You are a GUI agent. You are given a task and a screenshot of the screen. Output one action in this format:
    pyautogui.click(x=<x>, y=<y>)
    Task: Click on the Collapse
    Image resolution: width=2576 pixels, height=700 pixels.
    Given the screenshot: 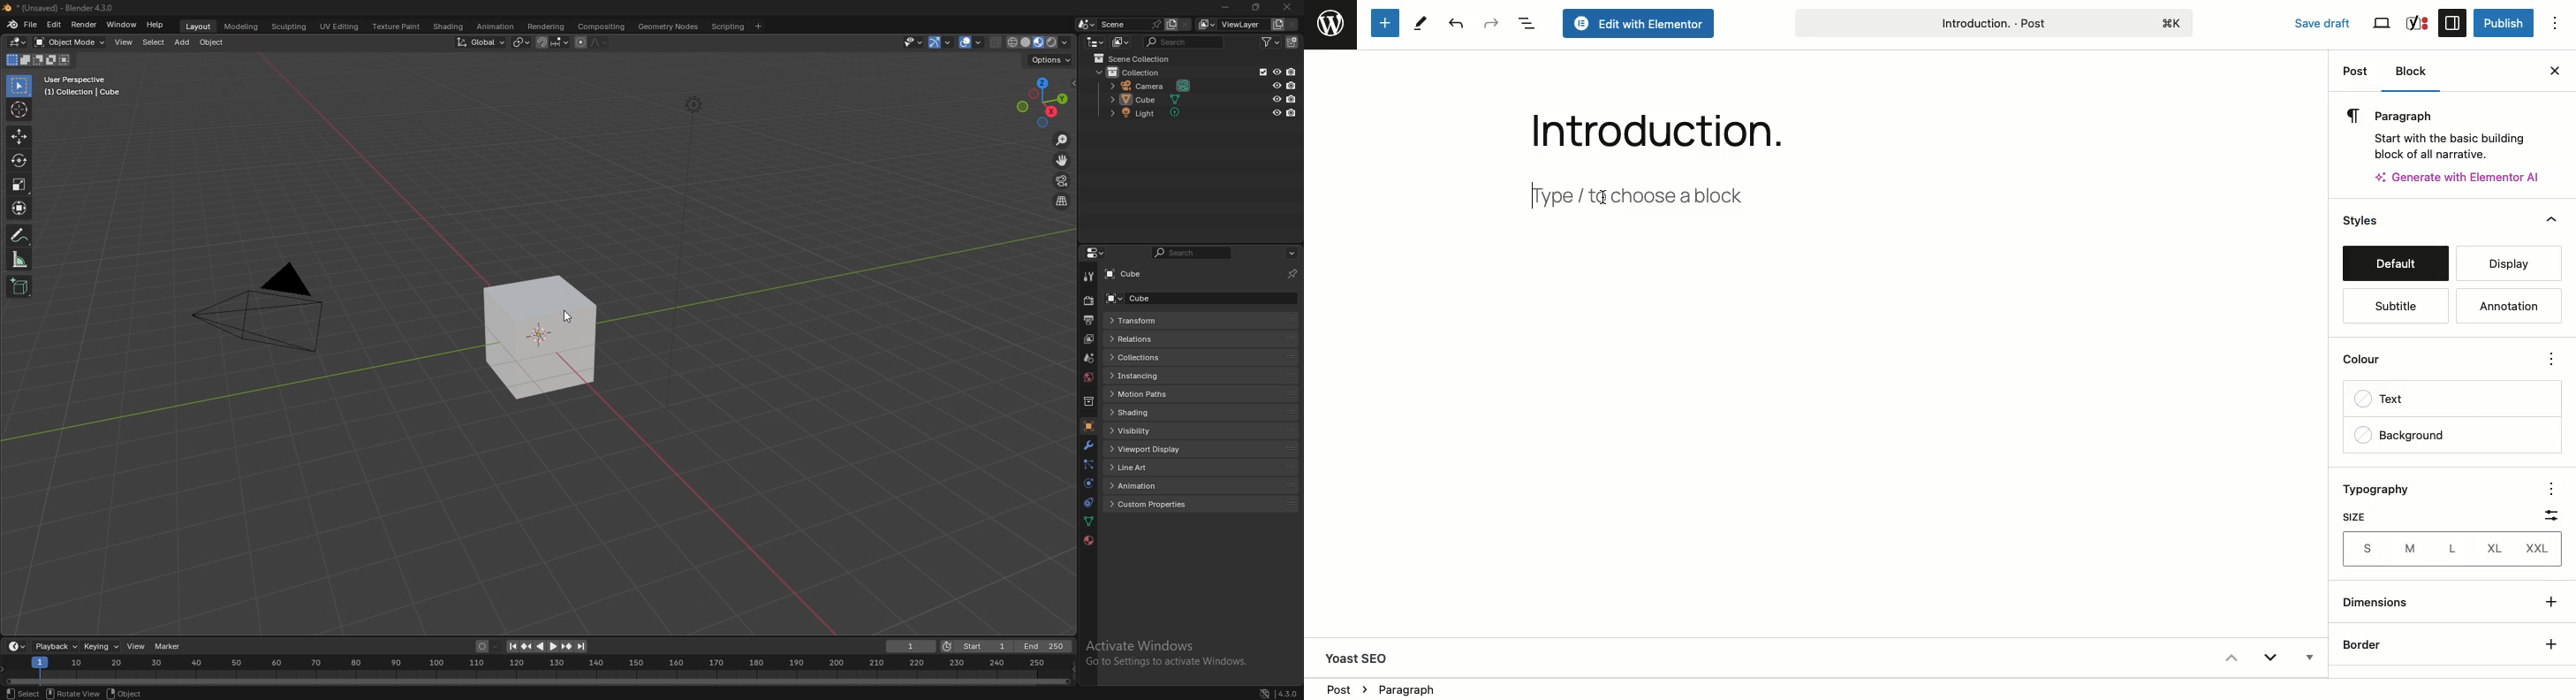 What is the action you would take?
    pyautogui.click(x=2230, y=658)
    